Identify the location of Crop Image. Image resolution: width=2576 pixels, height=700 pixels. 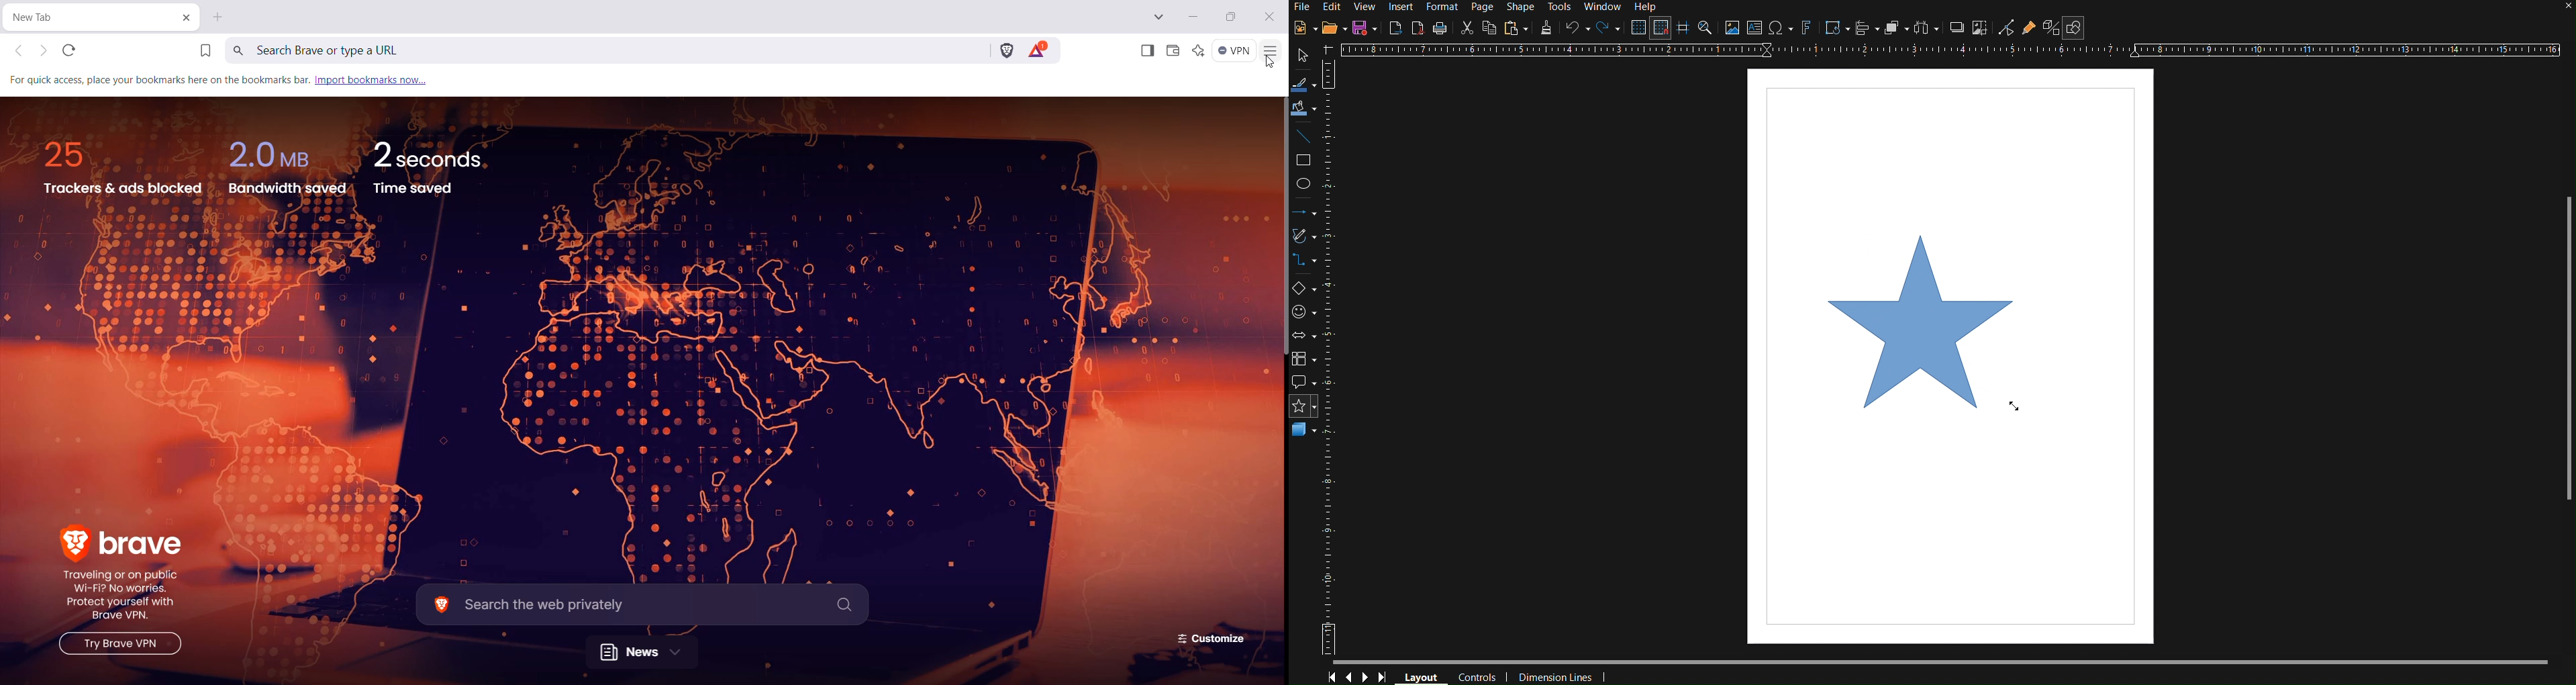
(1981, 30).